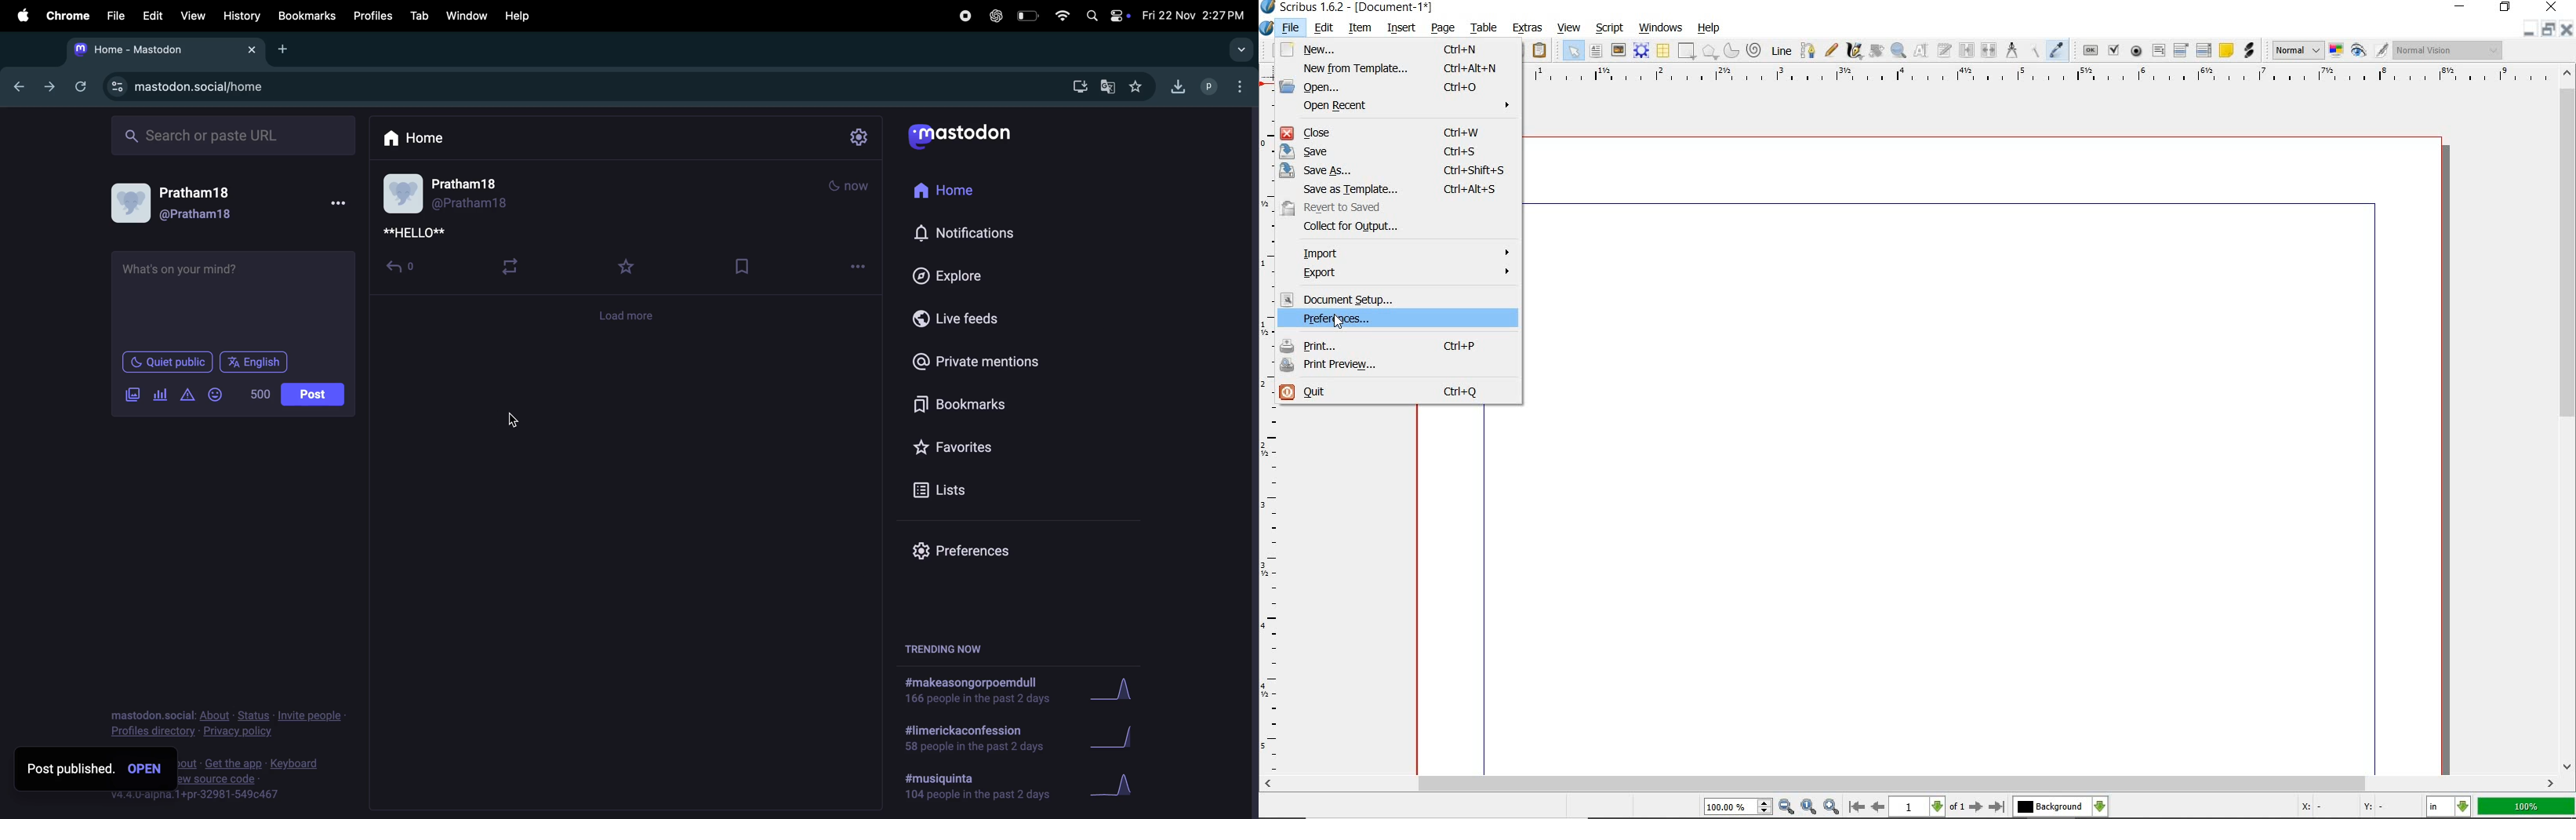 The width and height of the screenshot is (2576, 840). Describe the element at coordinates (198, 203) in the screenshot. I see `username` at that location.